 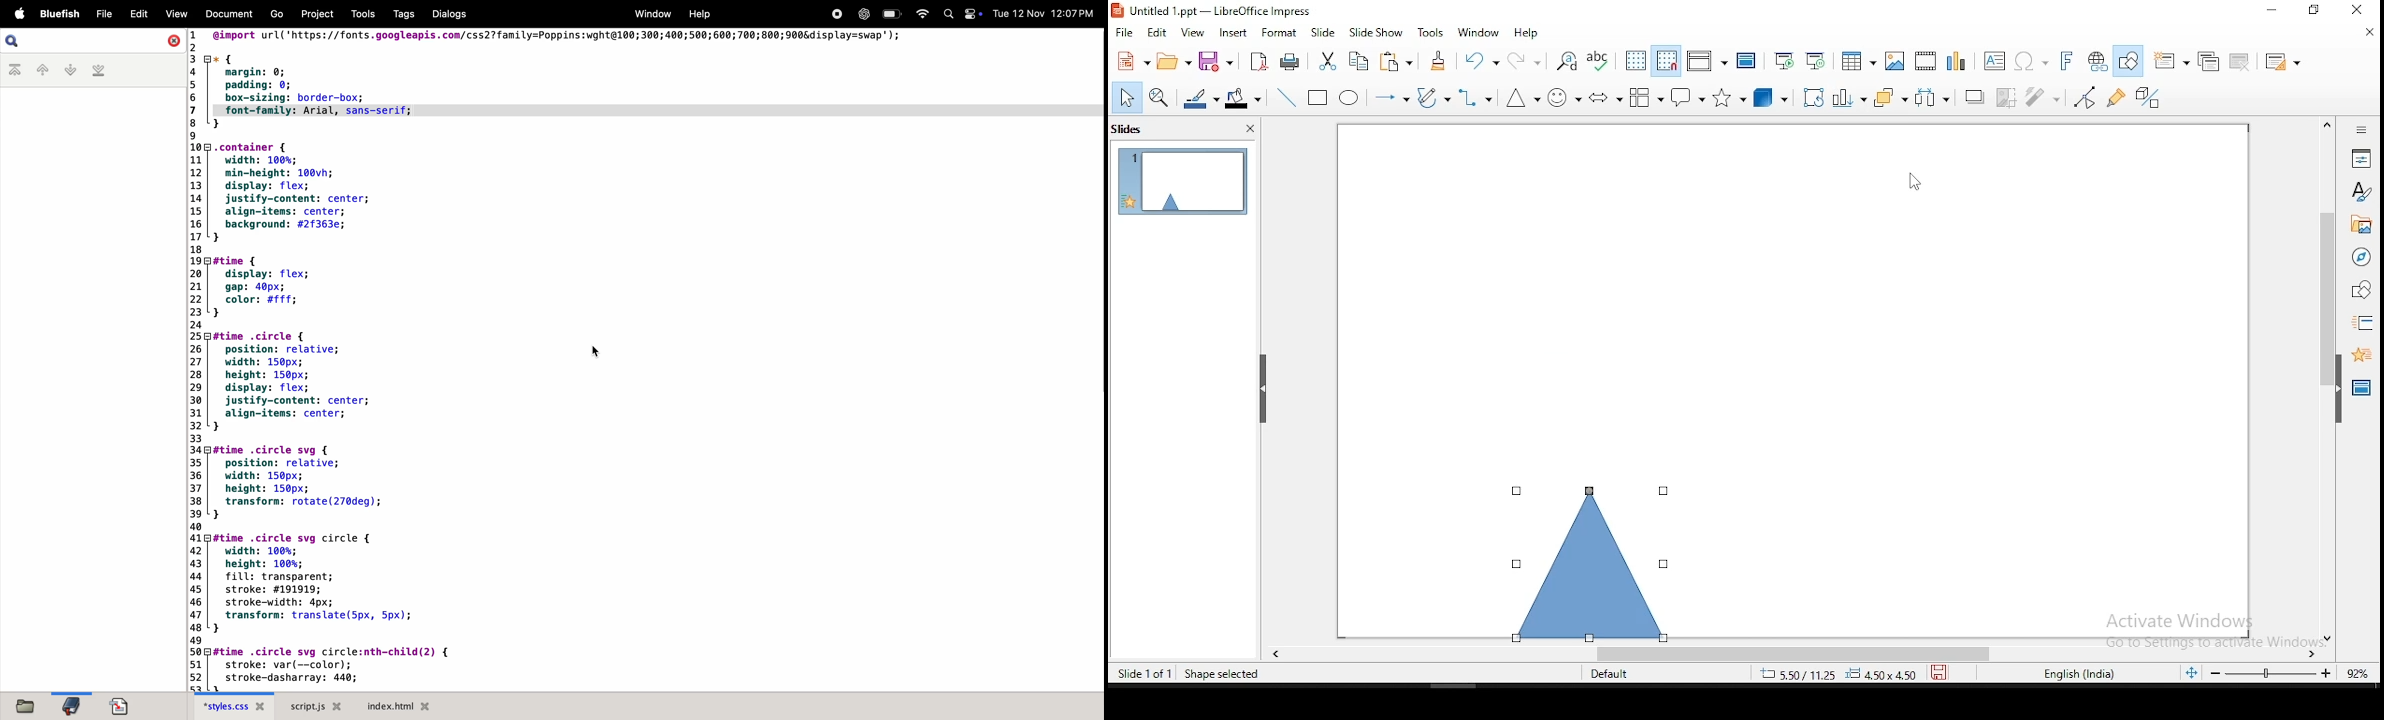 I want to click on dialogs, so click(x=447, y=14).